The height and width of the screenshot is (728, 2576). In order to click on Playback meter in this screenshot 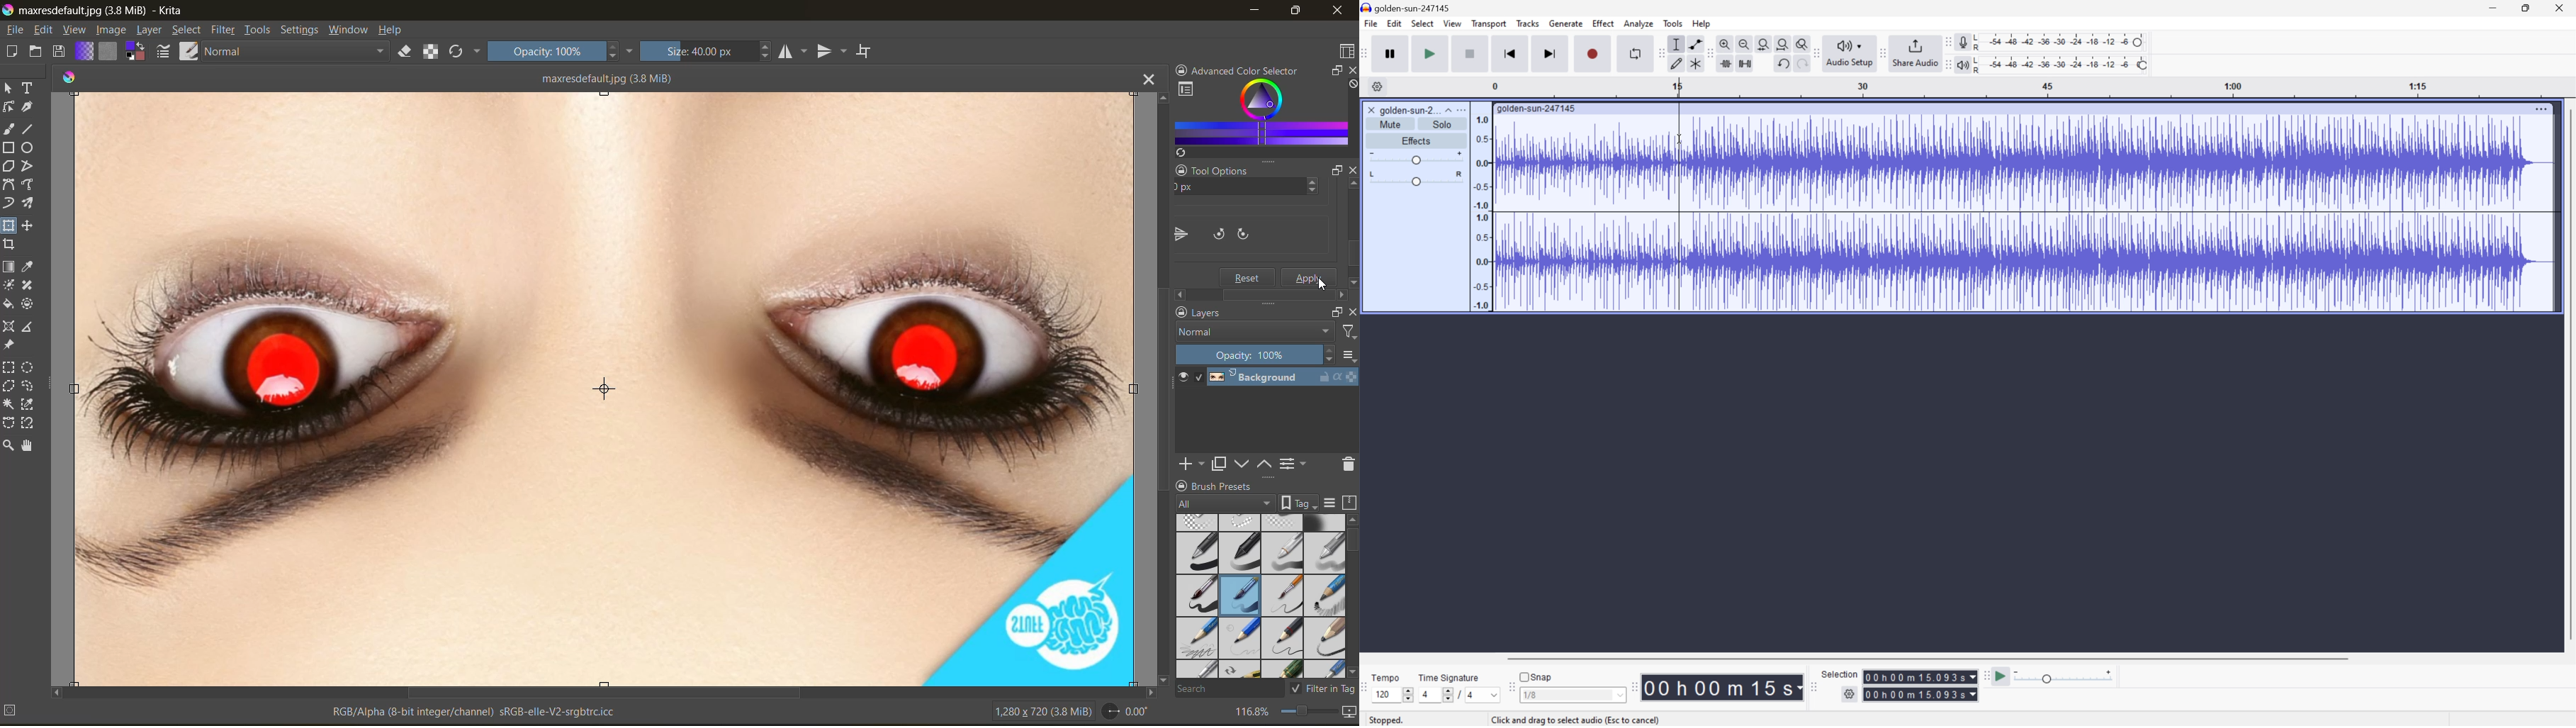, I will do `click(1961, 66)`.